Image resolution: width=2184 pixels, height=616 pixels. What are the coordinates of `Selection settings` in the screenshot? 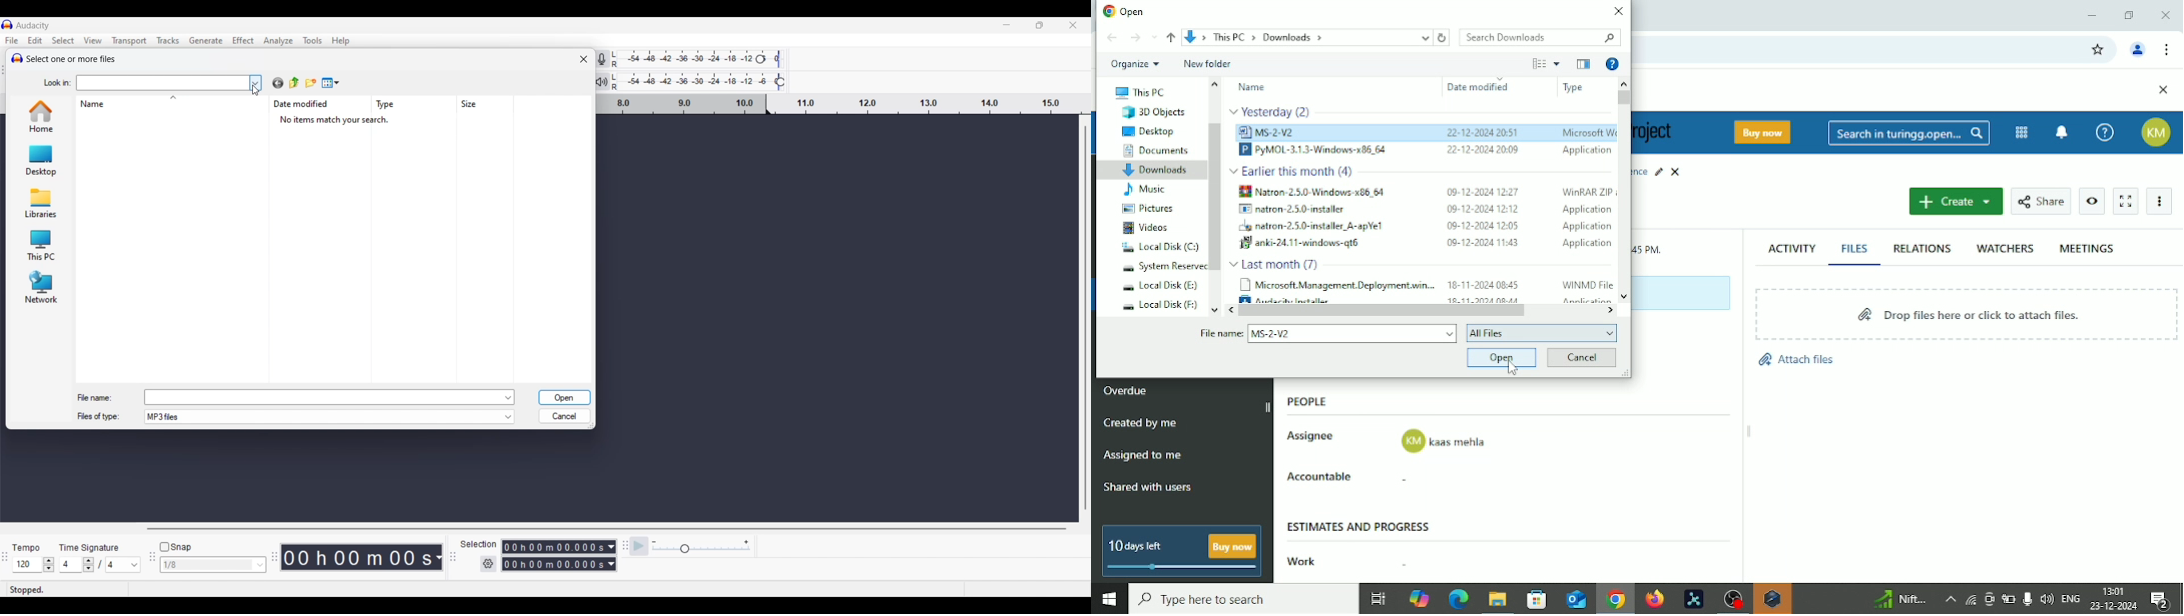 It's located at (489, 564).